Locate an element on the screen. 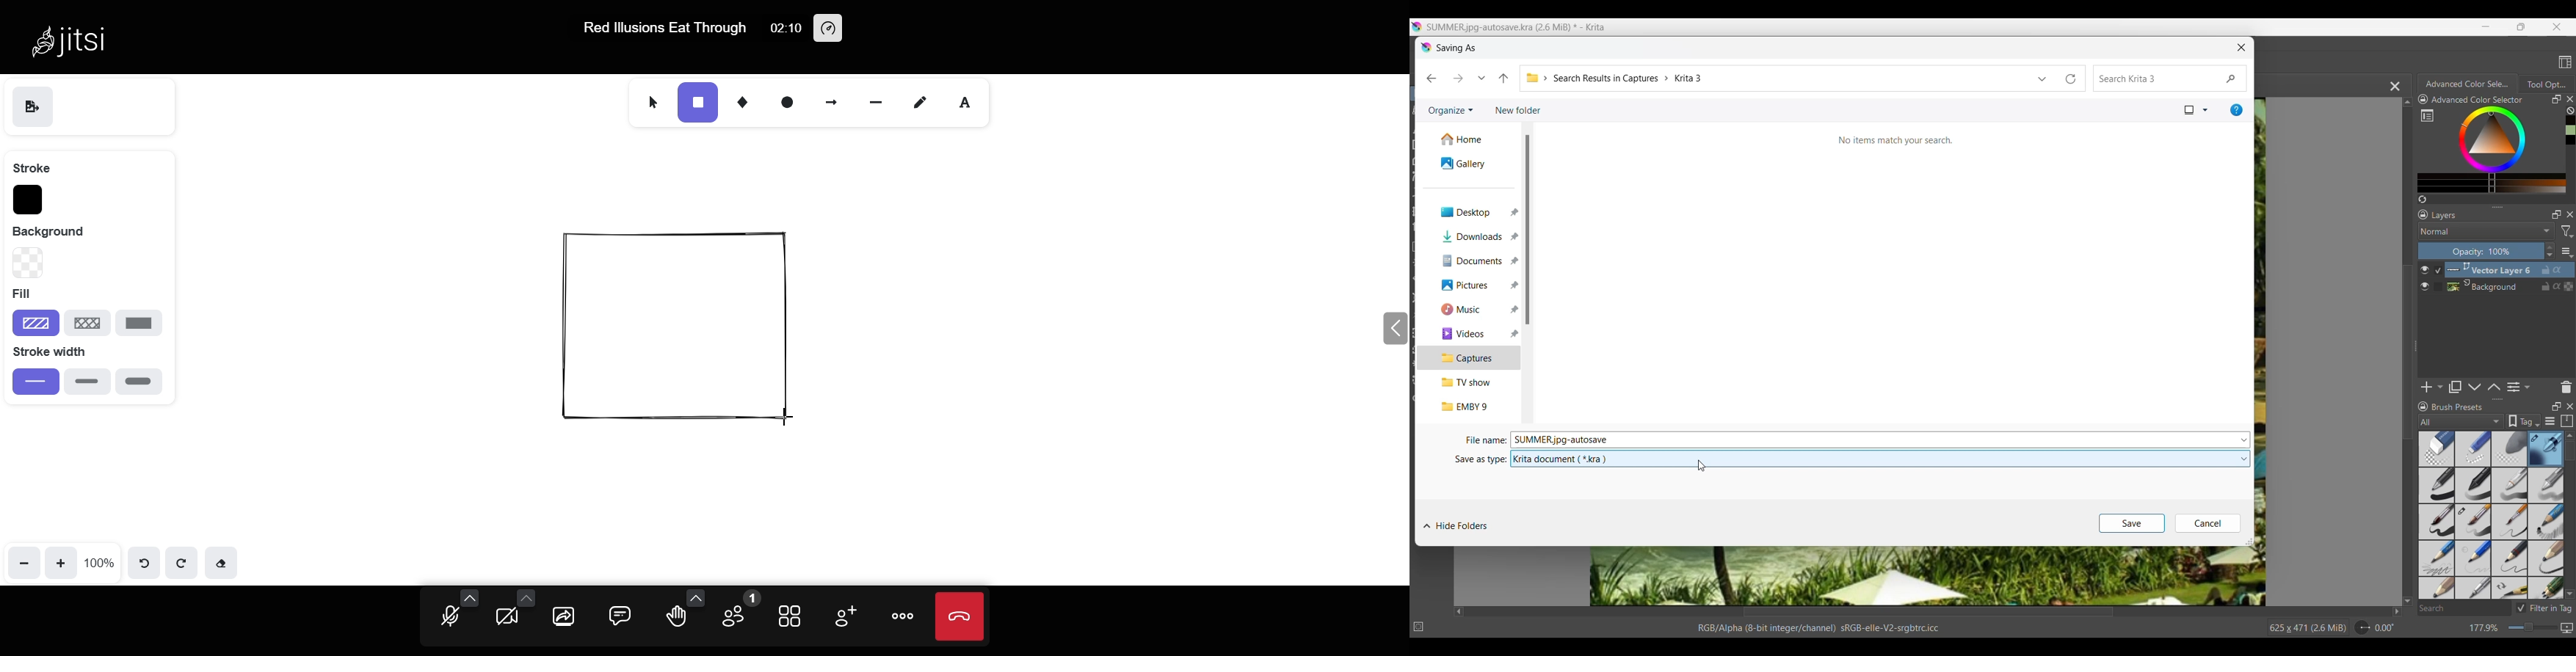 The width and height of the screenshot is (2576, 672). Vertical slide bar is located at coordinates (2570, 451).